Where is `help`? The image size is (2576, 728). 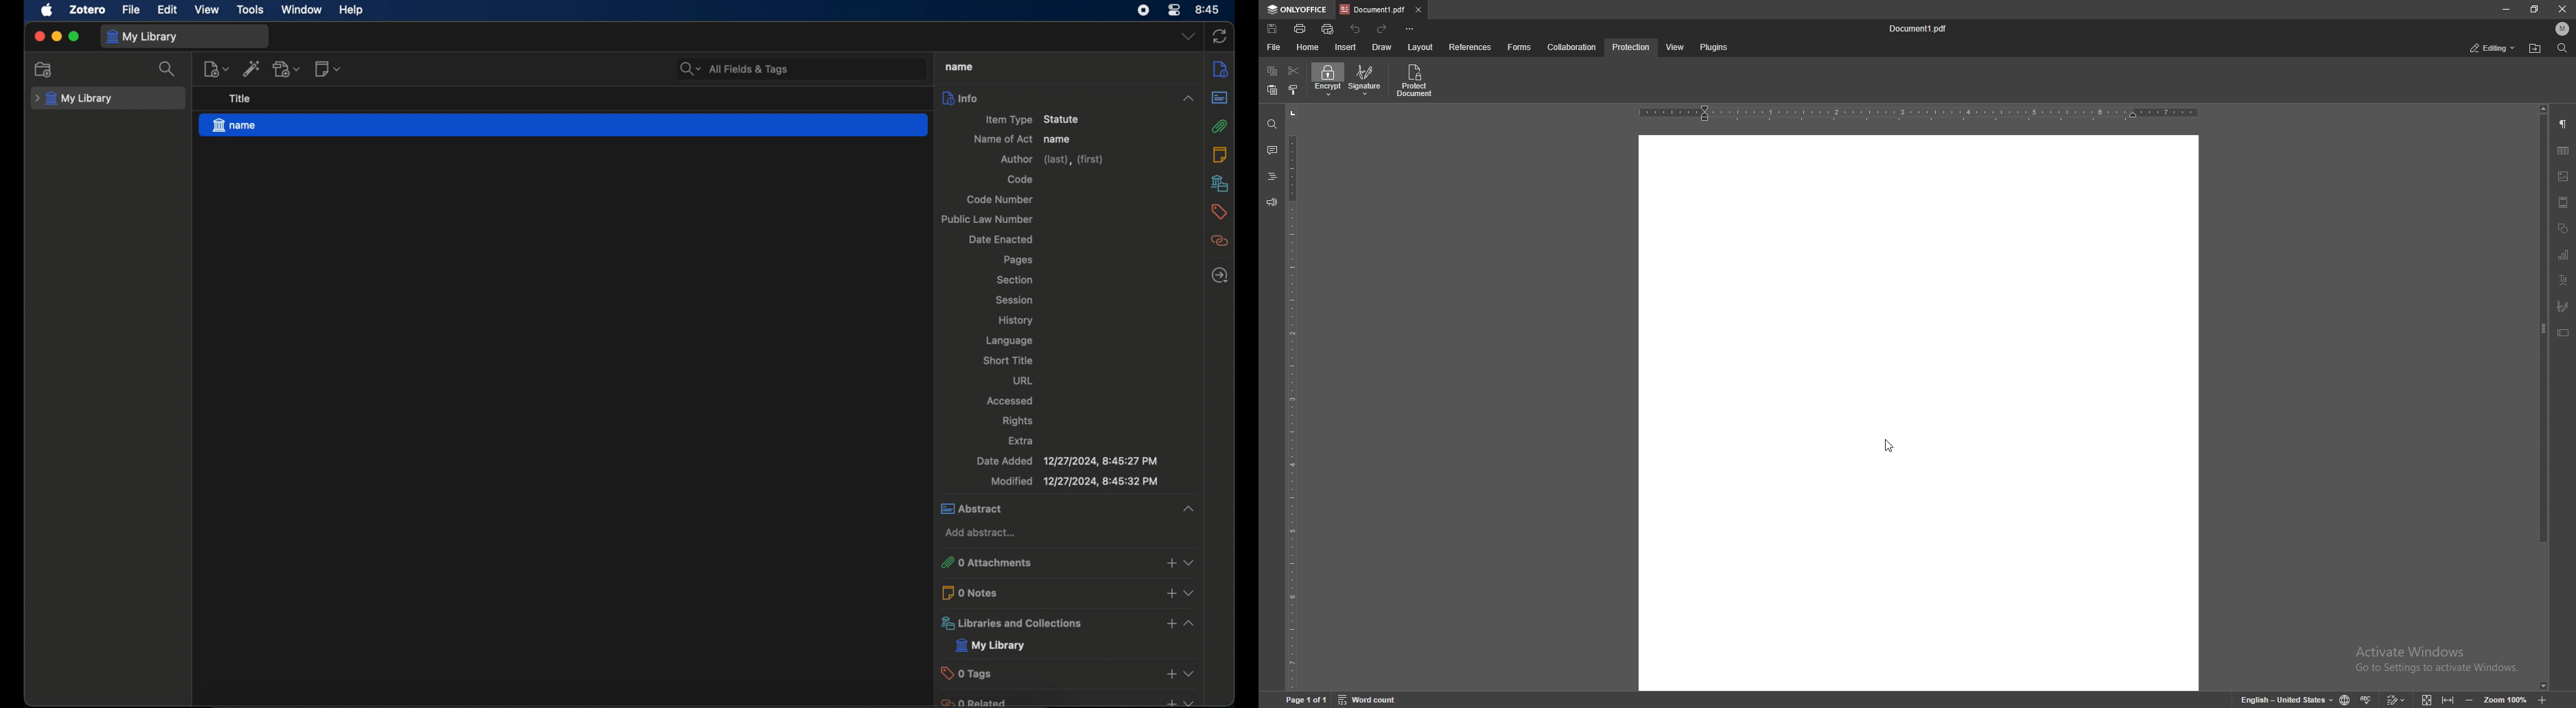 help is located at coordinates (353, 10).